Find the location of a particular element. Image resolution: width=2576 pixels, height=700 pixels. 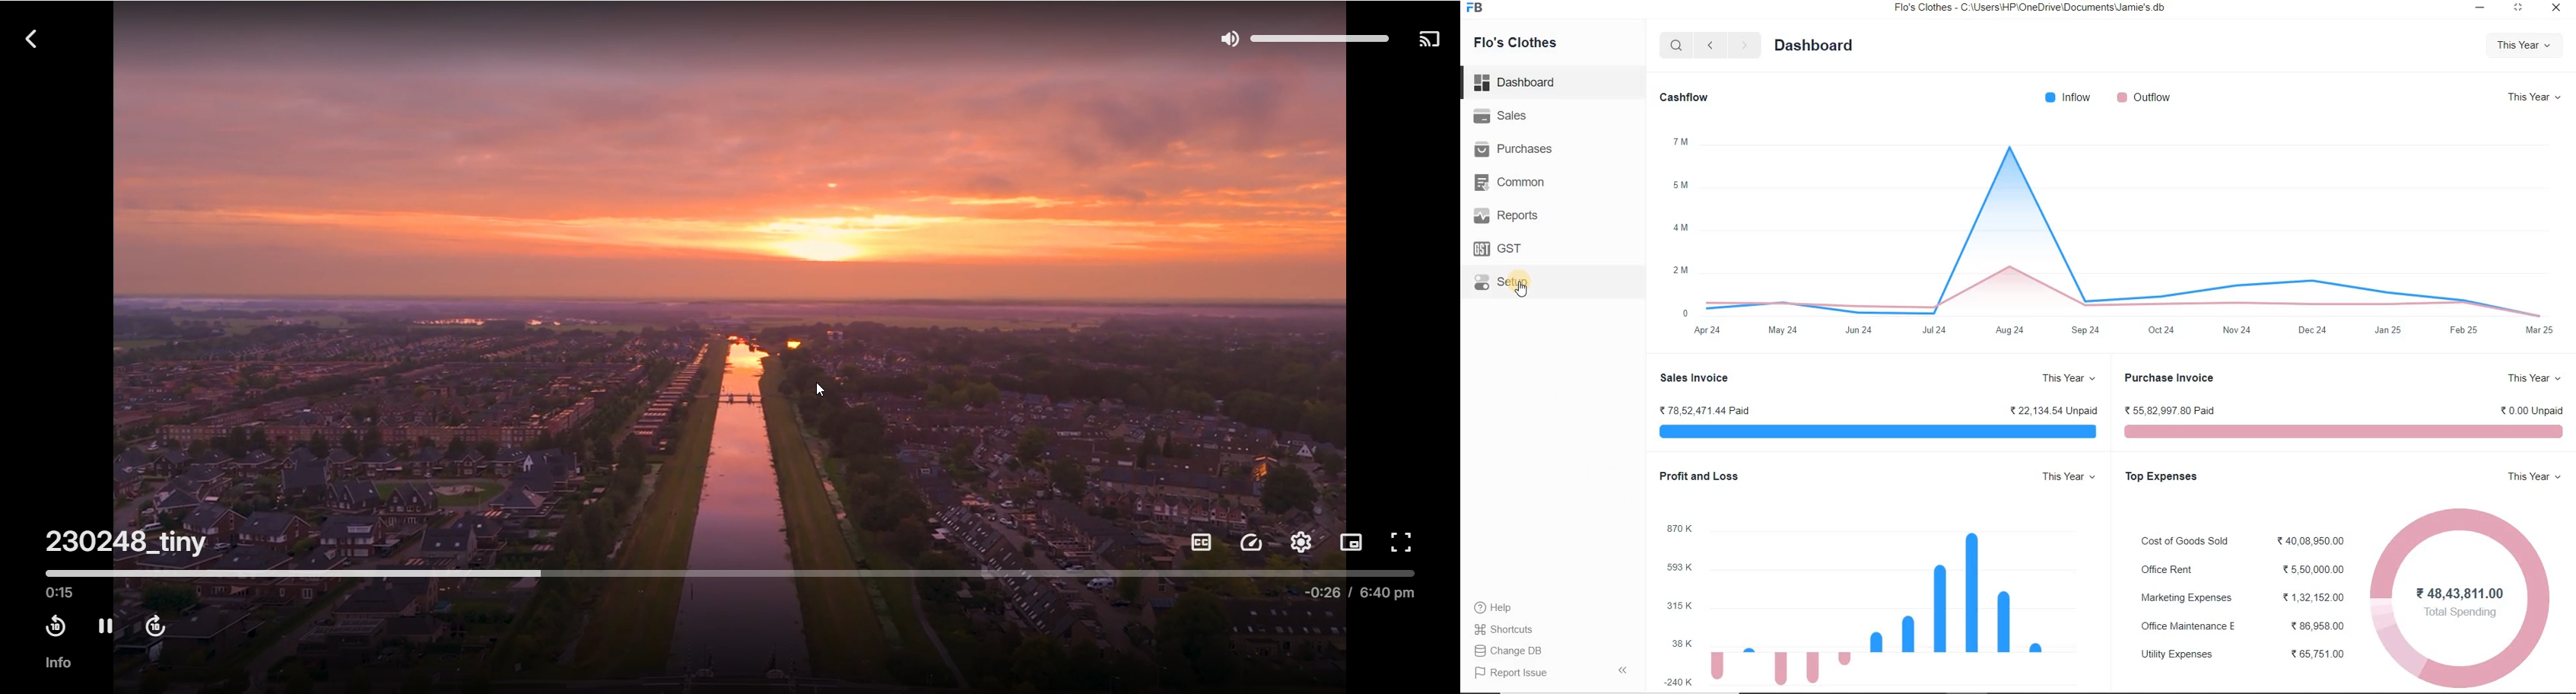

Flo's Clothes - C:\Users\HP\OneDrive\Documents\Jamie's.db is located at coordinates (2031, 9).